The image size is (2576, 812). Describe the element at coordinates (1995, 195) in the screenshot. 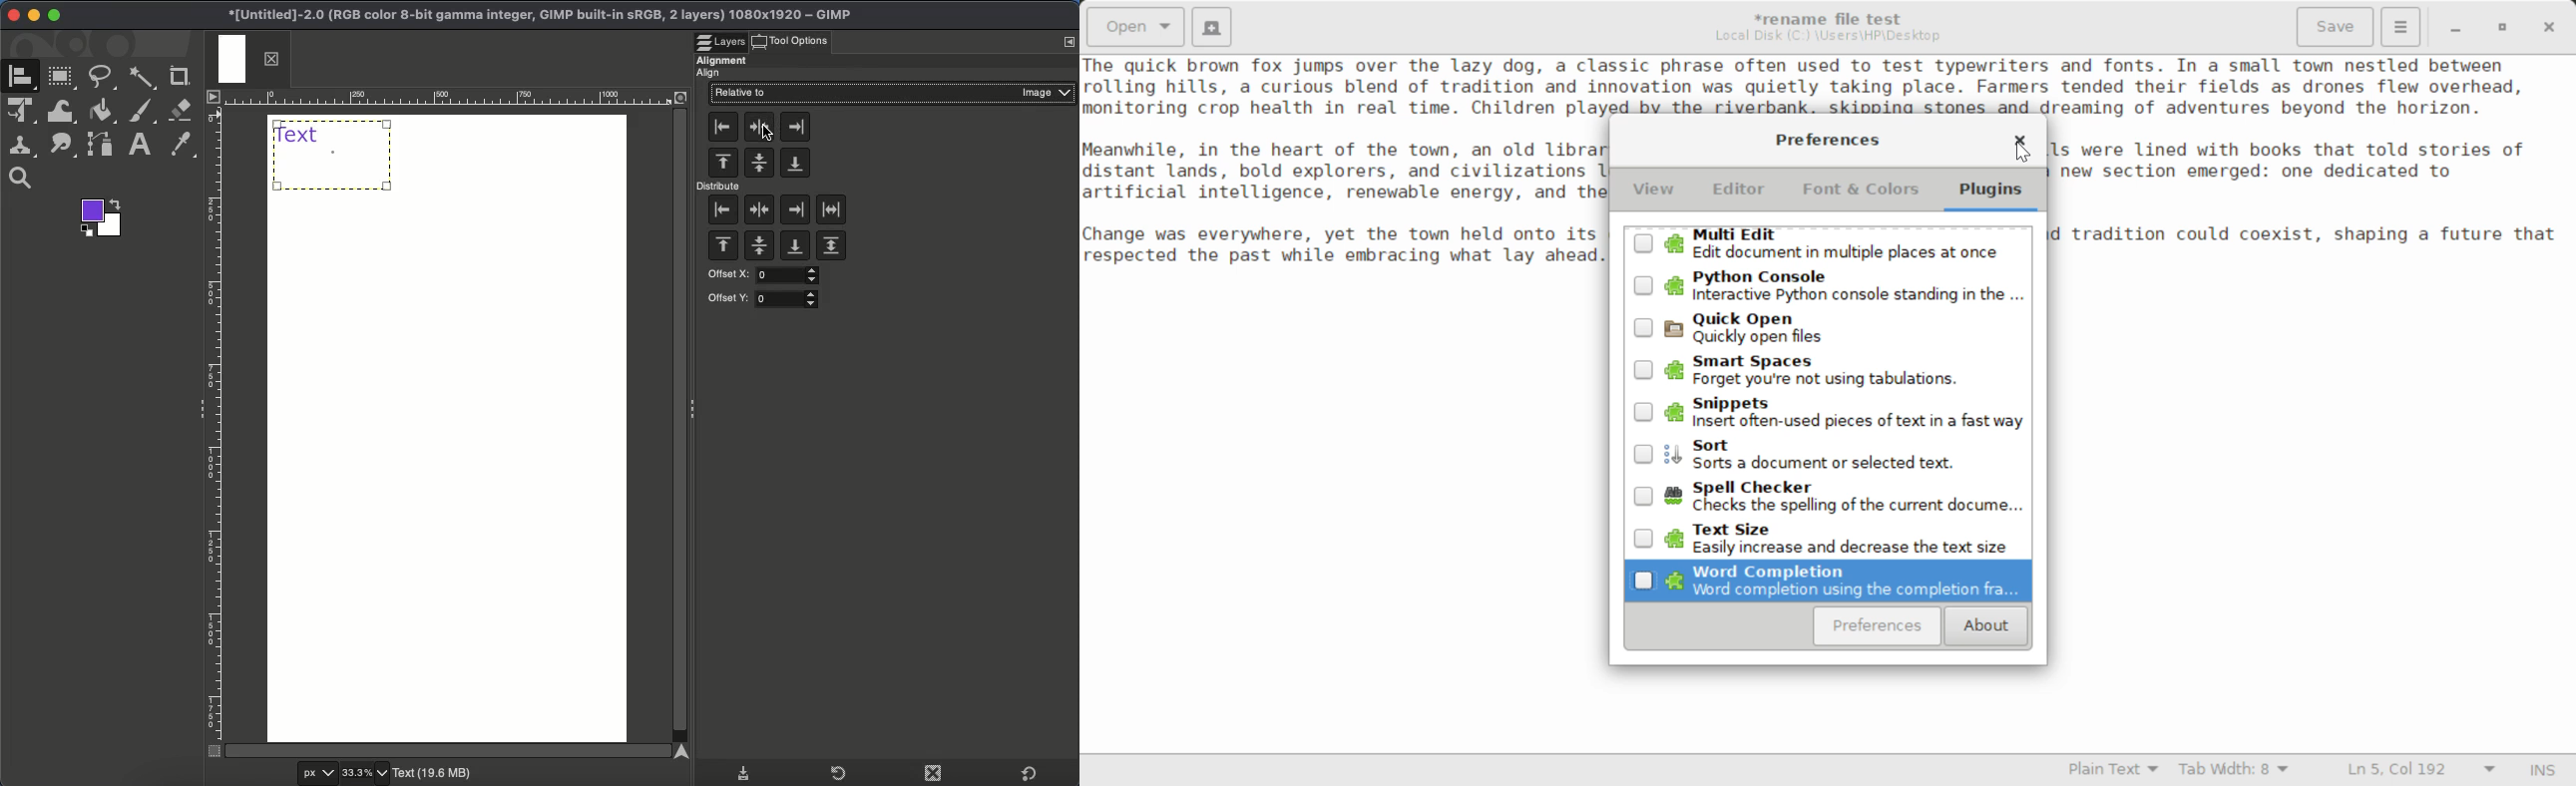

I see `Plugins Tab Selected` at that location.